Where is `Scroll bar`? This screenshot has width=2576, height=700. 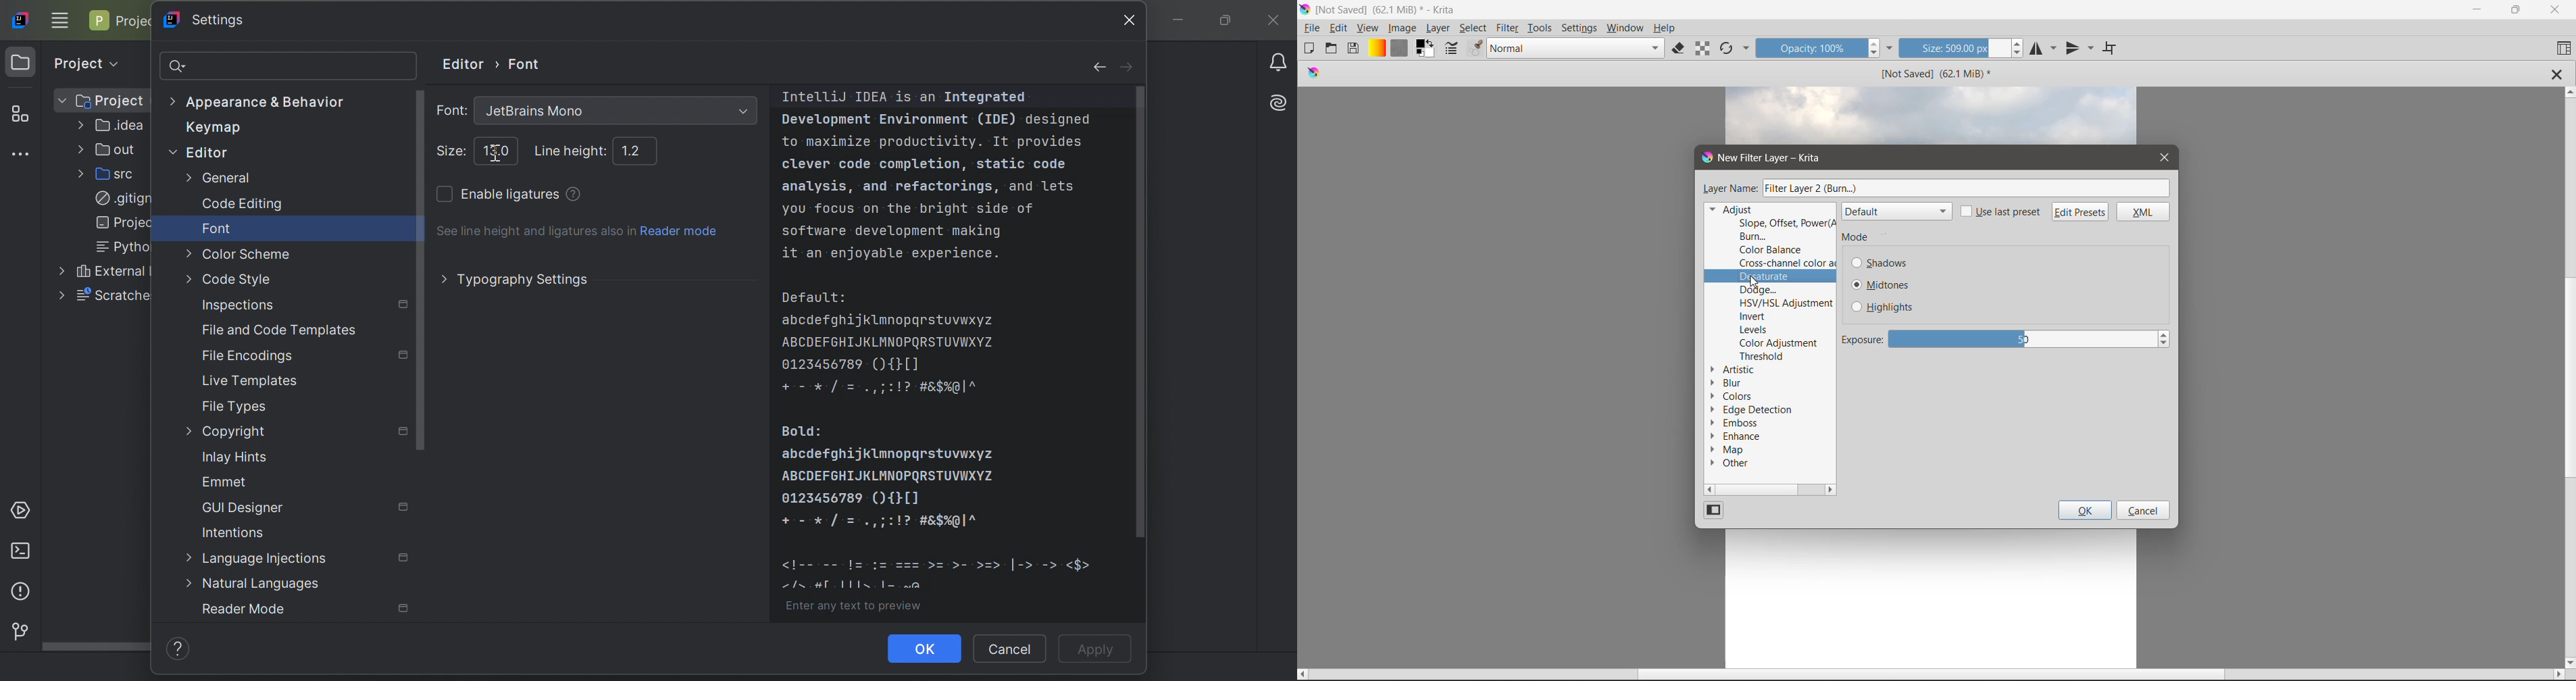
Scroll bar is located at coordinates (96, 647).